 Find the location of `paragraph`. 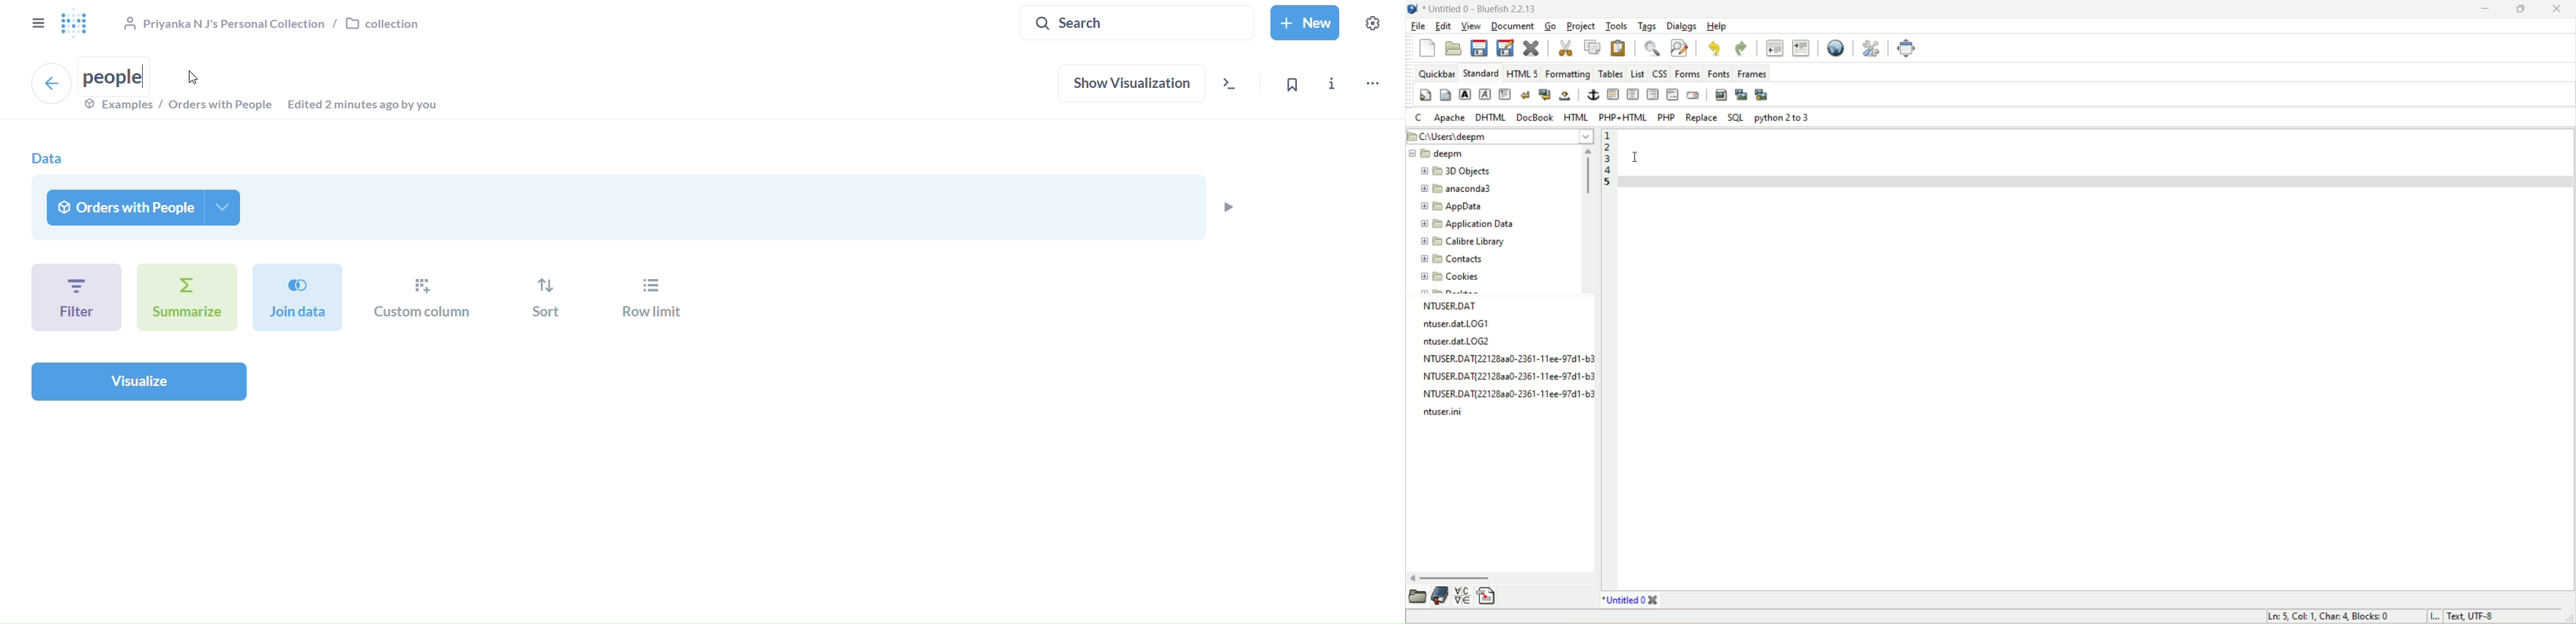

paragraph is located at coordinates (1506, 94).